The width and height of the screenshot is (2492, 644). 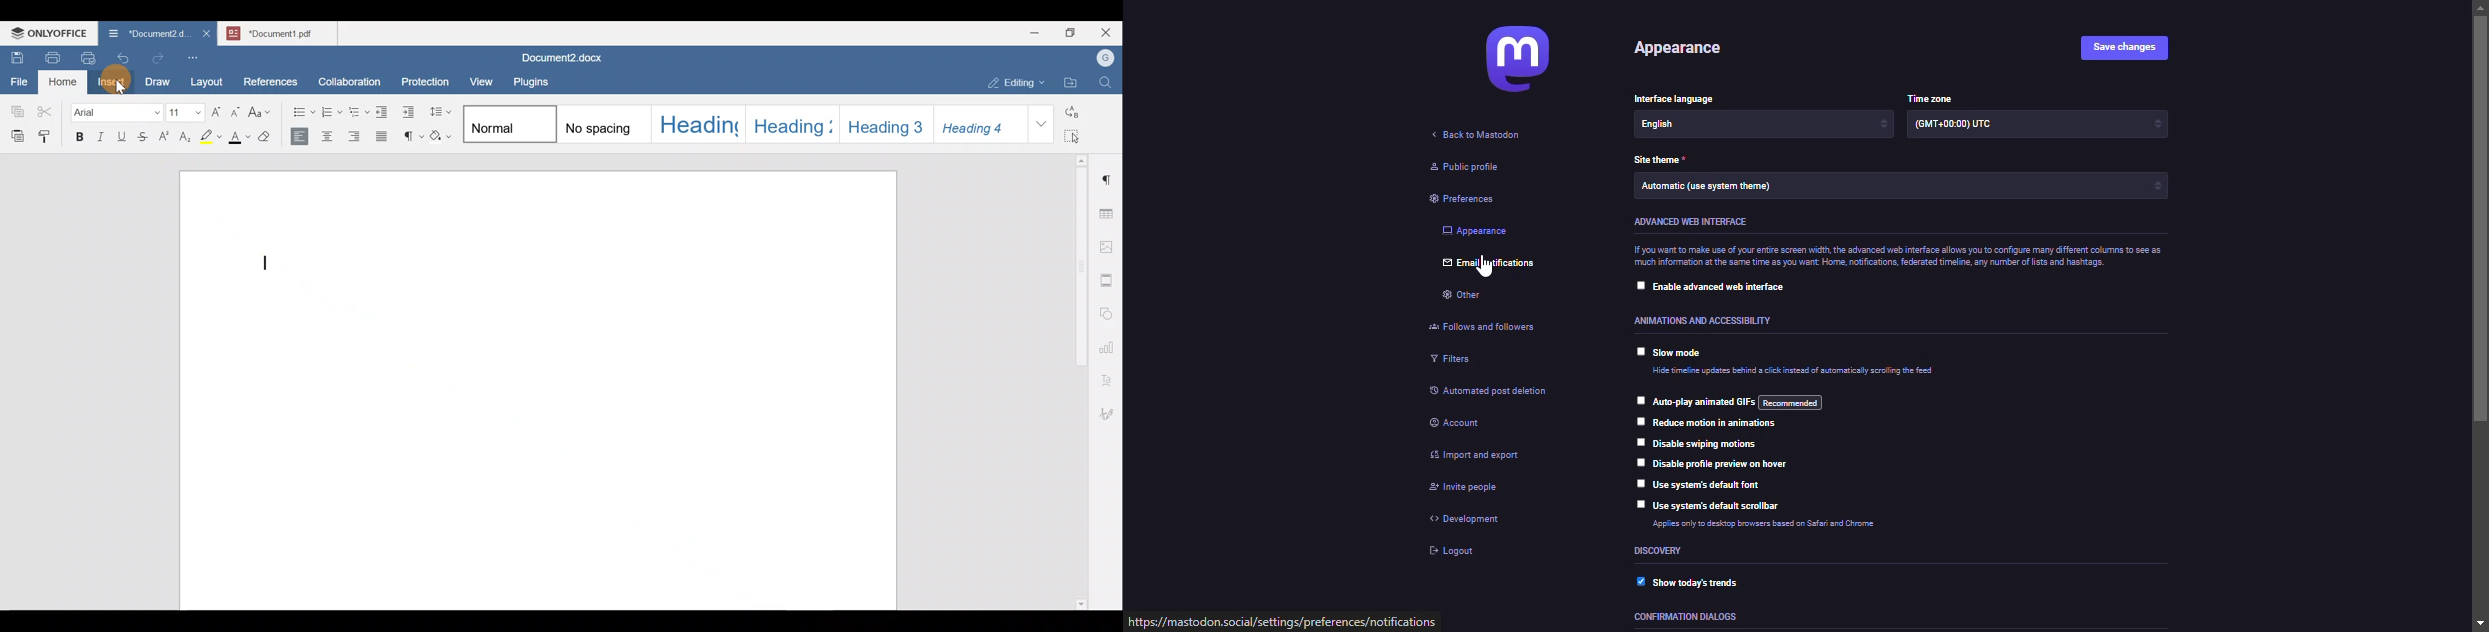 I want to click on Text Art settings, so click(x=1108, y=376).